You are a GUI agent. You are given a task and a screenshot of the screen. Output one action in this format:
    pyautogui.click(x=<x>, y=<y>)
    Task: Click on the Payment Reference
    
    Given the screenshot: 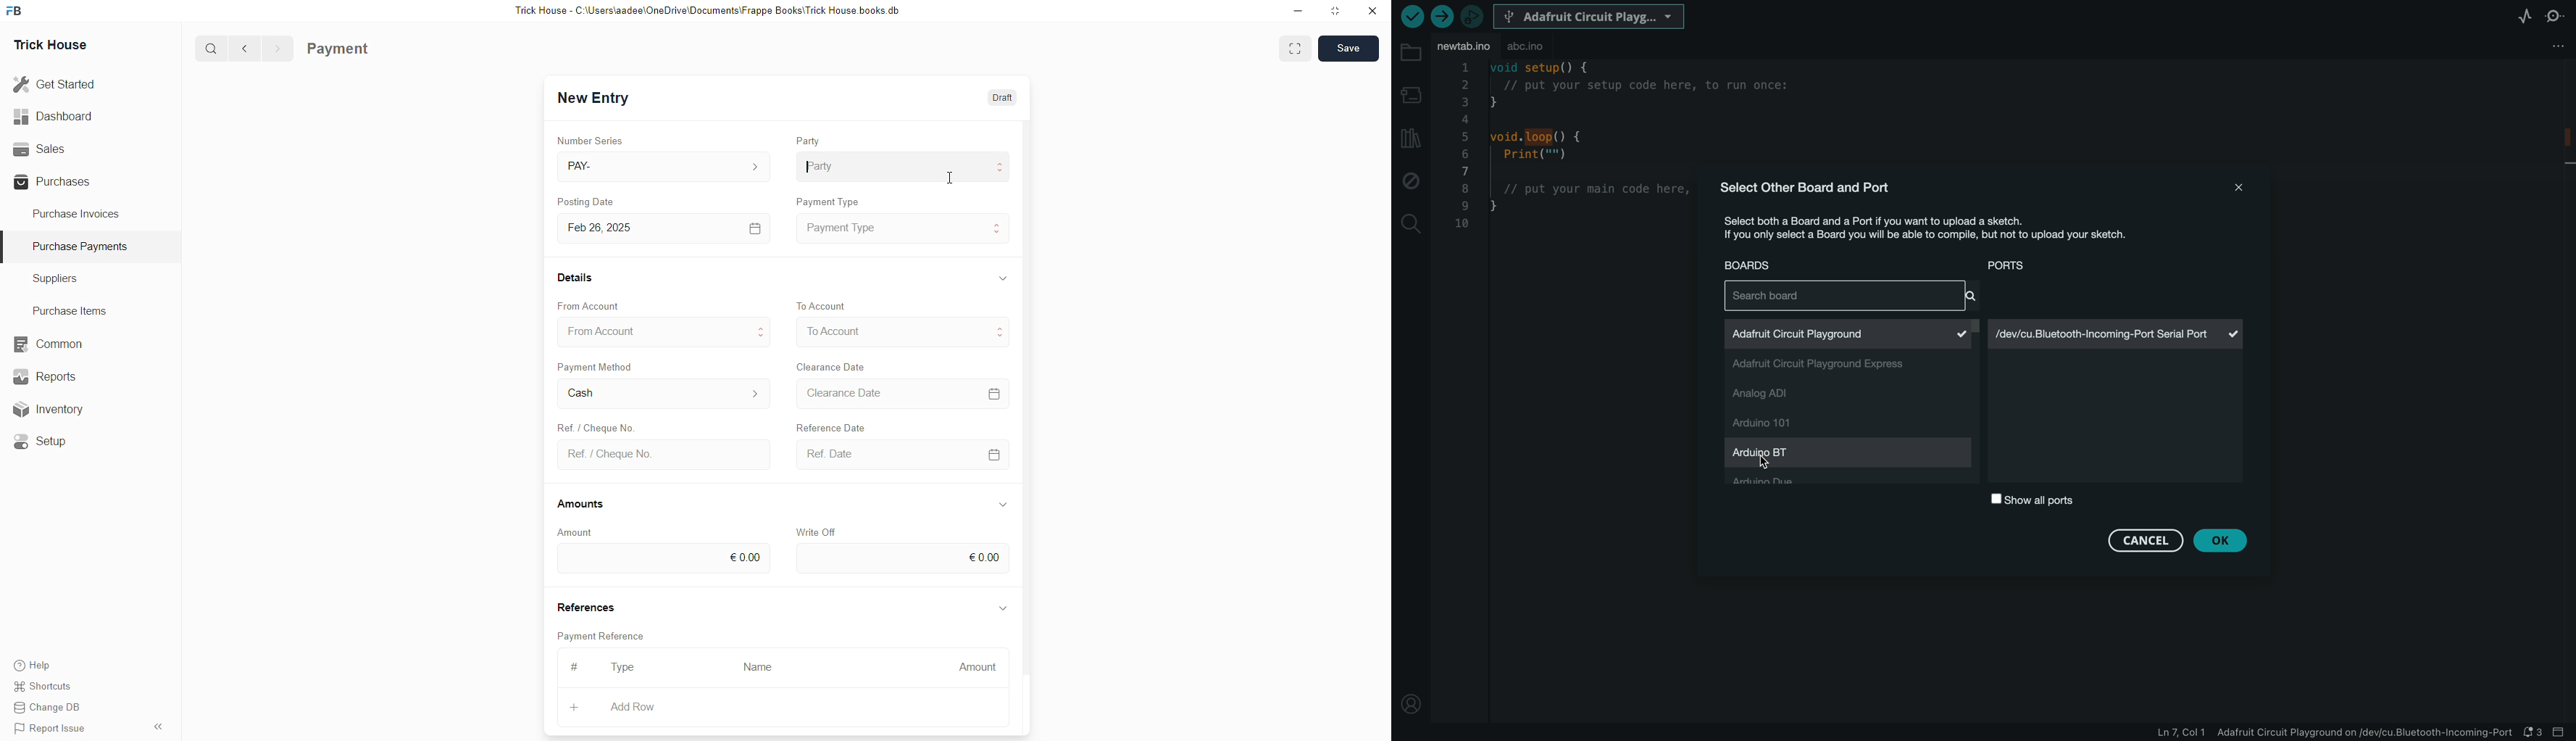 What is the action you would take?
    pyautogui.click(x=601, y=635)
    